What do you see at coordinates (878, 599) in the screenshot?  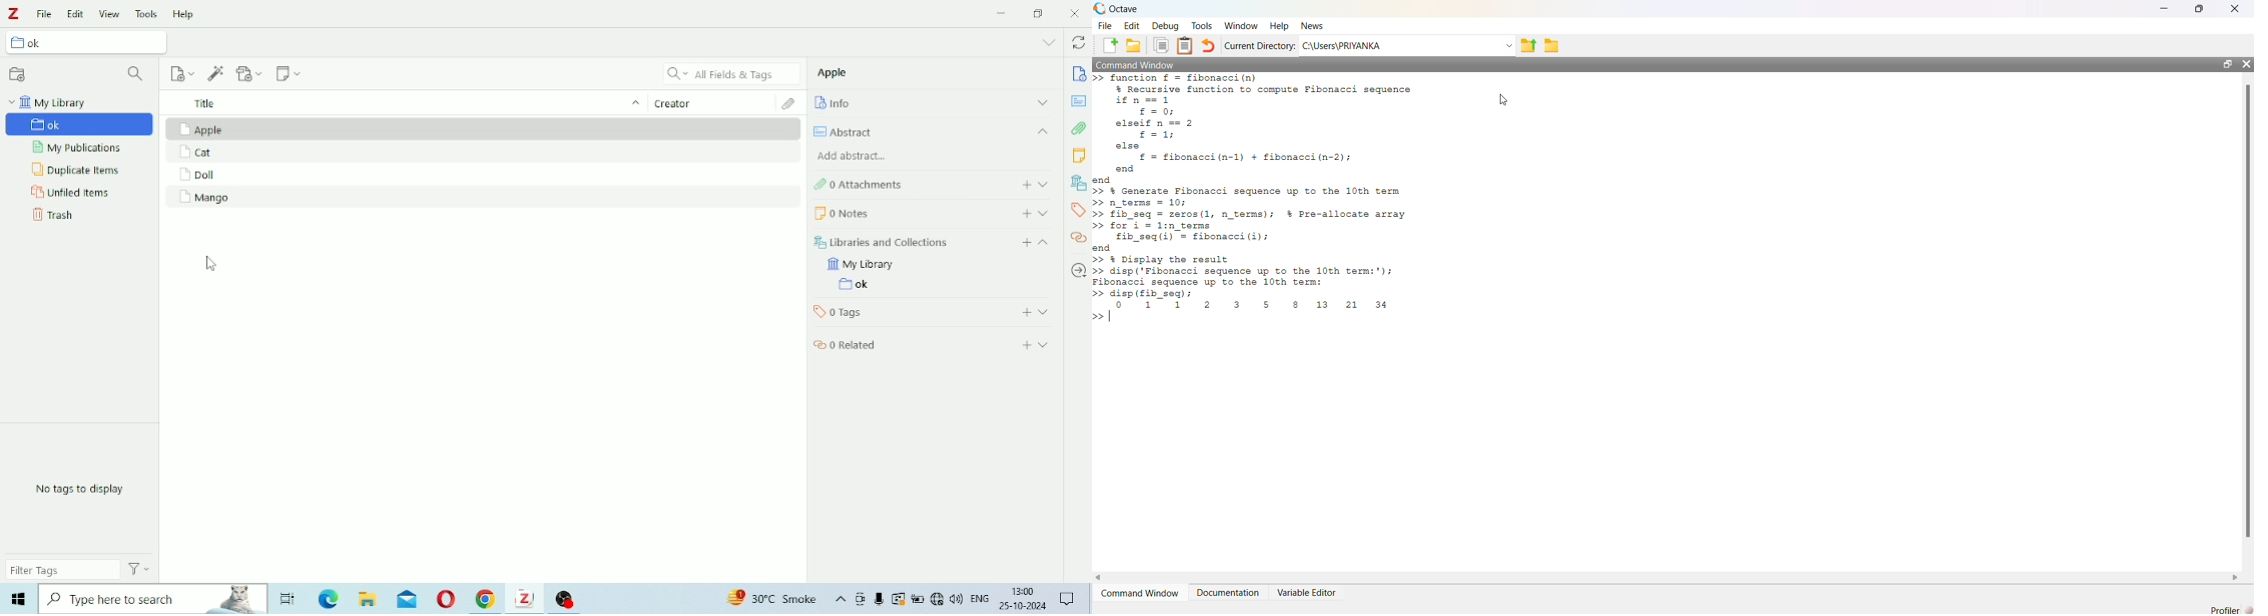 I see `` at bounding box center [878, 599].